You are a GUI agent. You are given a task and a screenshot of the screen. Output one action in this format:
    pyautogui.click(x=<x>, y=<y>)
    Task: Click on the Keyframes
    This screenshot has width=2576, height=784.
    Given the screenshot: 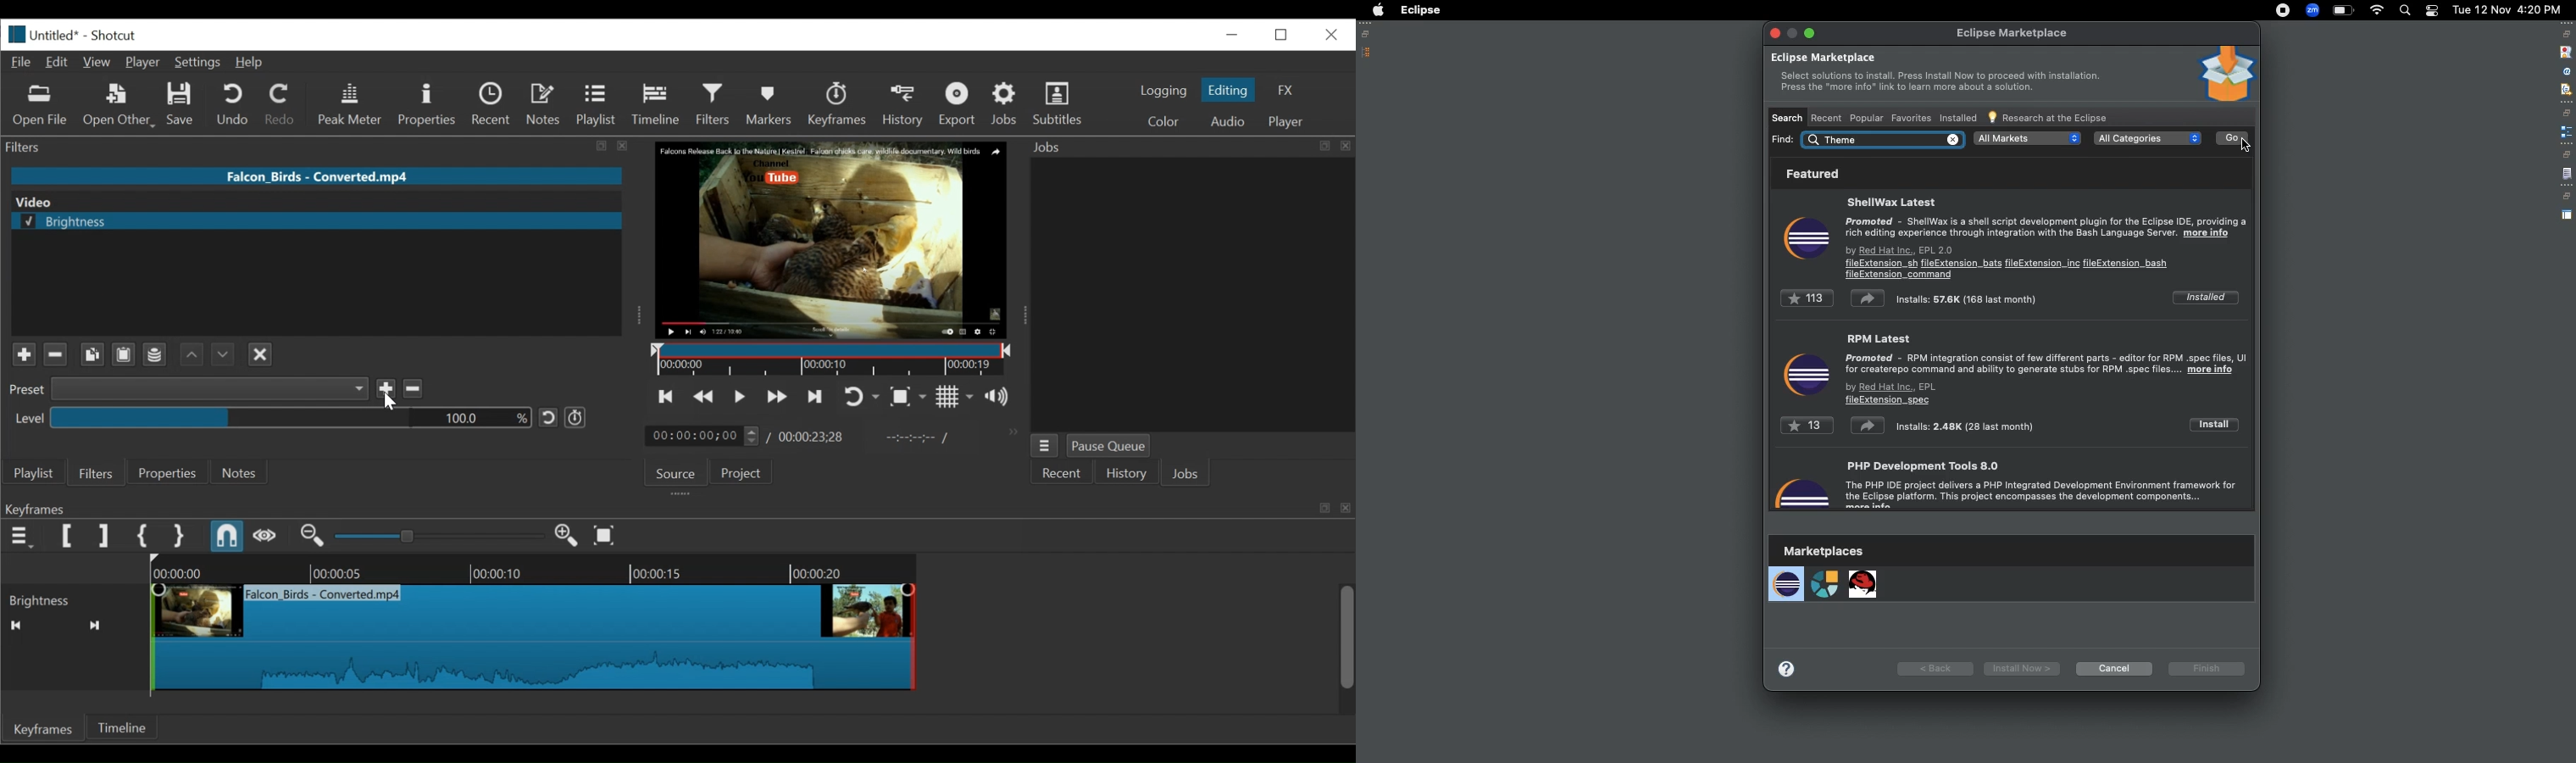 What is the action you would take?
    pyautogui.click(x=43, y=728)
    